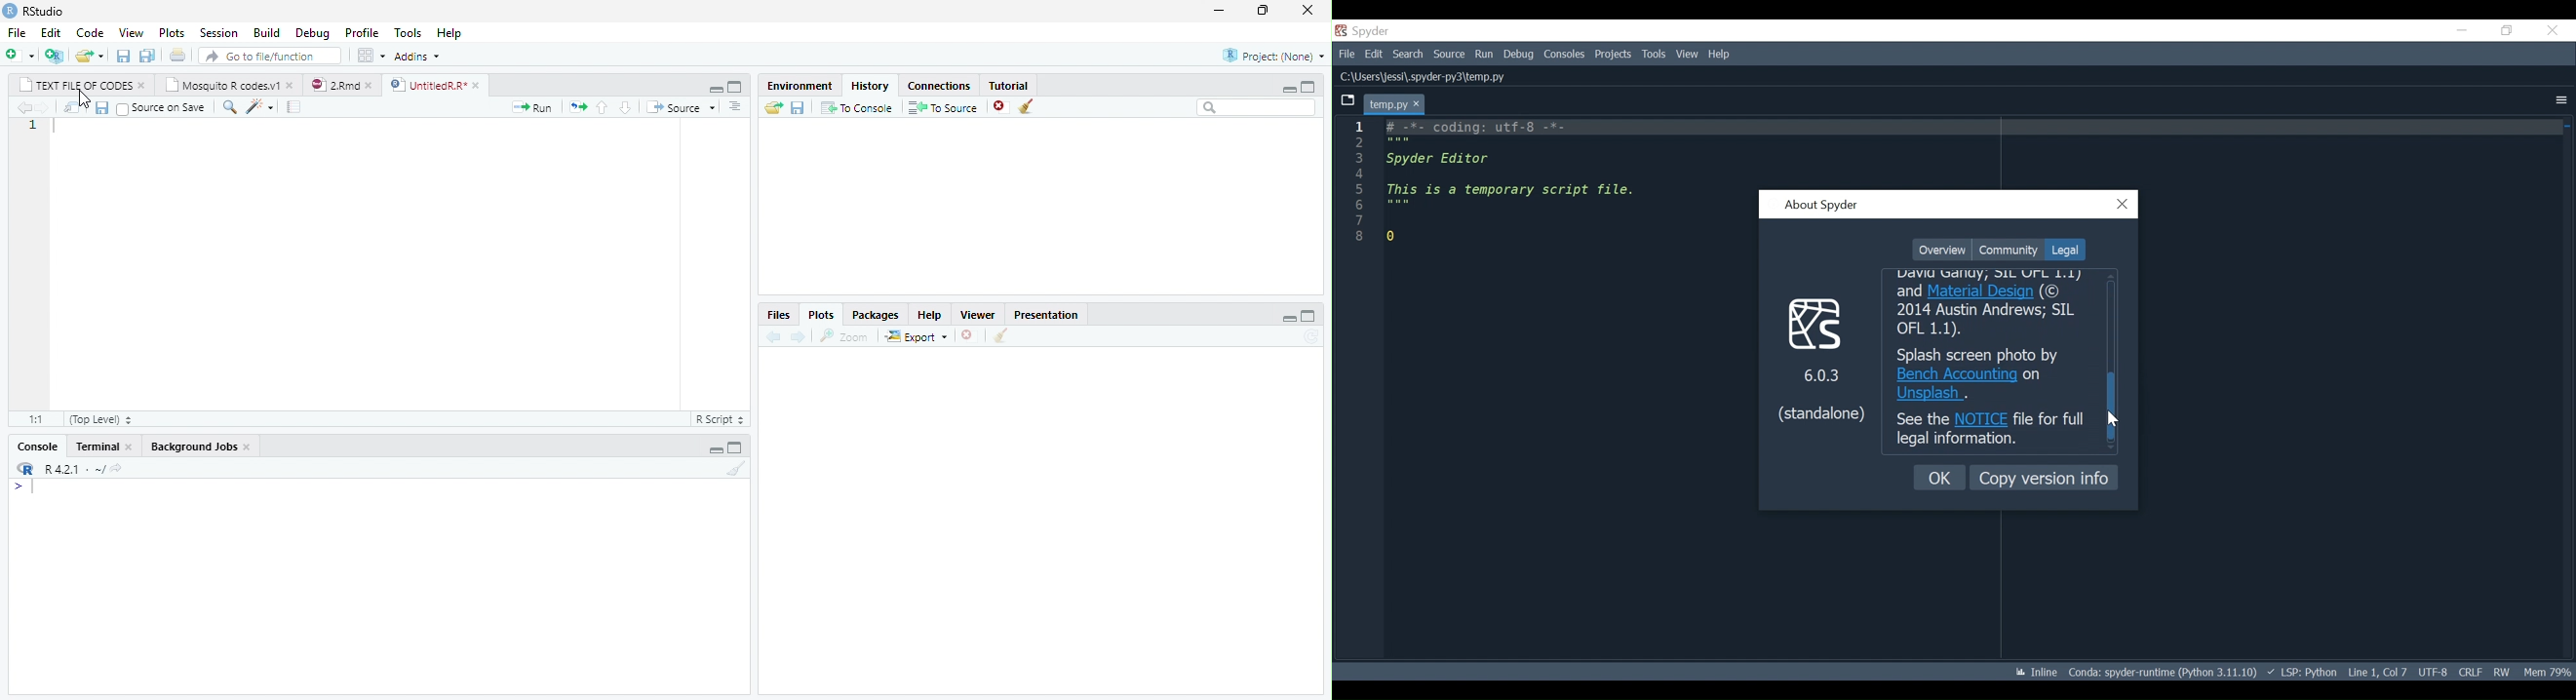 The image size is (2576, 700). Describe the element at coordinates (735, 470) in the screenshot. I see `clear console` at that location.